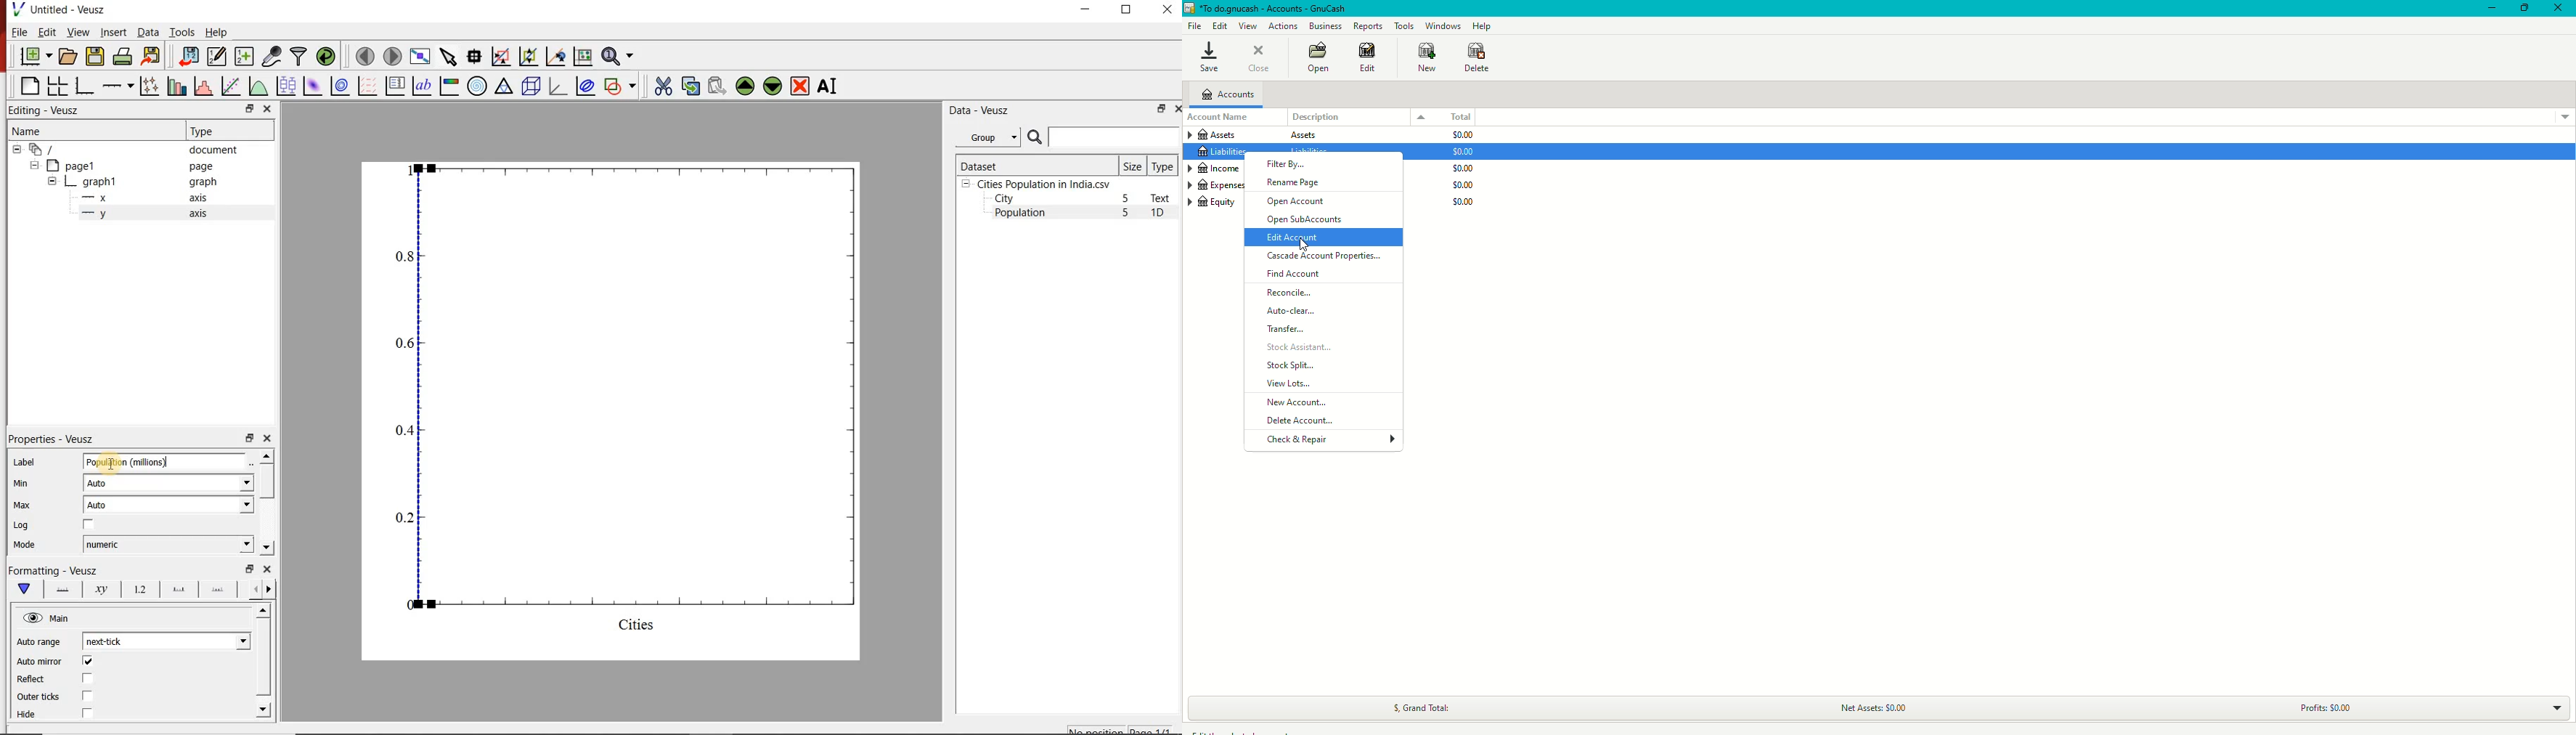  I want to click on Delete Account, so click(1301, 421).